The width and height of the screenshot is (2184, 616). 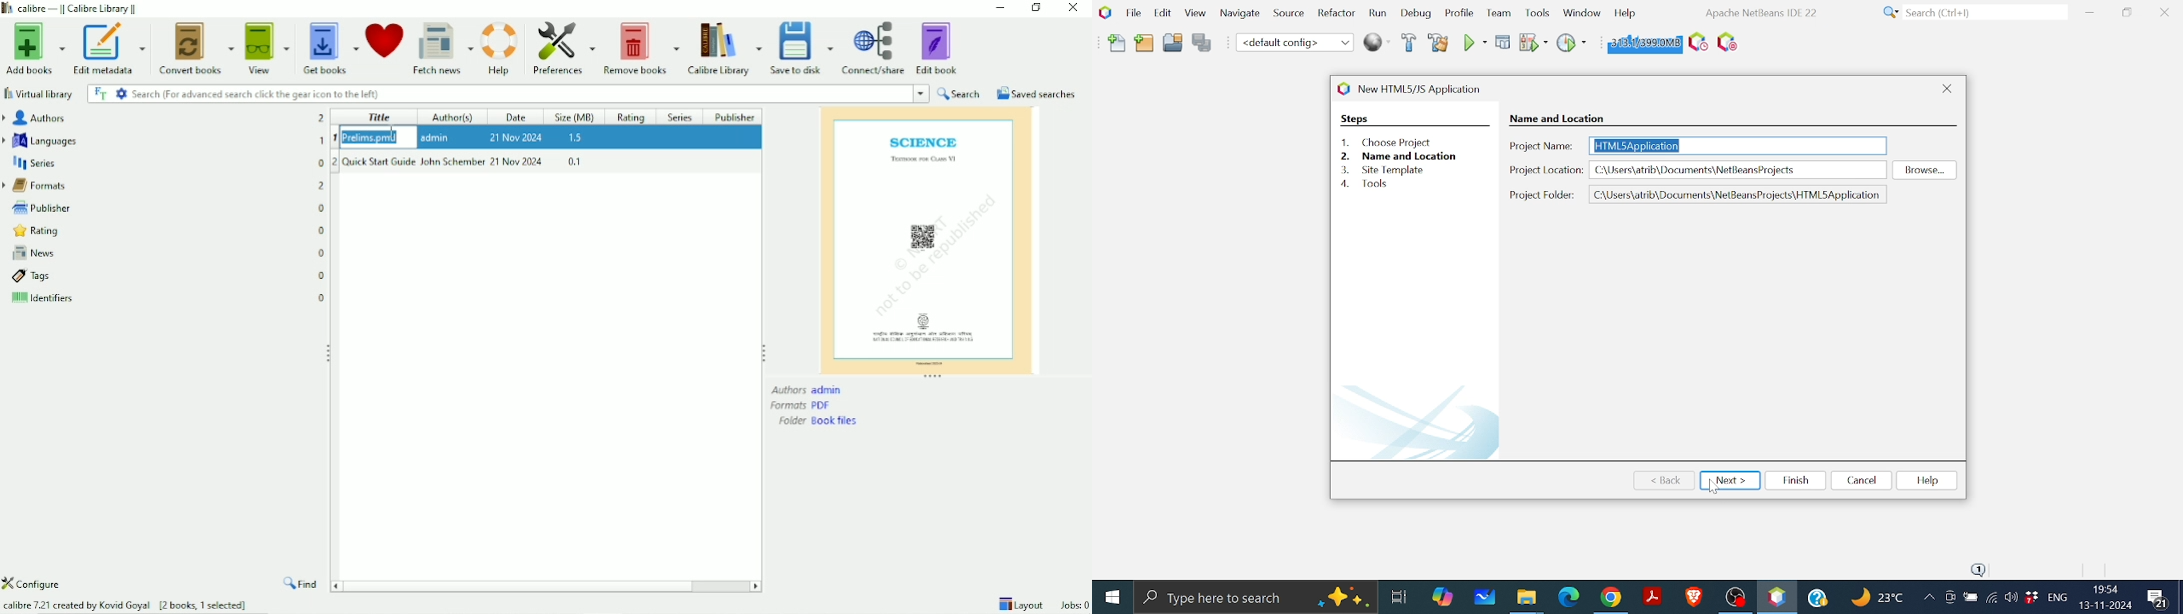 What do you see at coordinates (322, 296) in the screenshot?
I see `0` at bounding box center [322, 296].